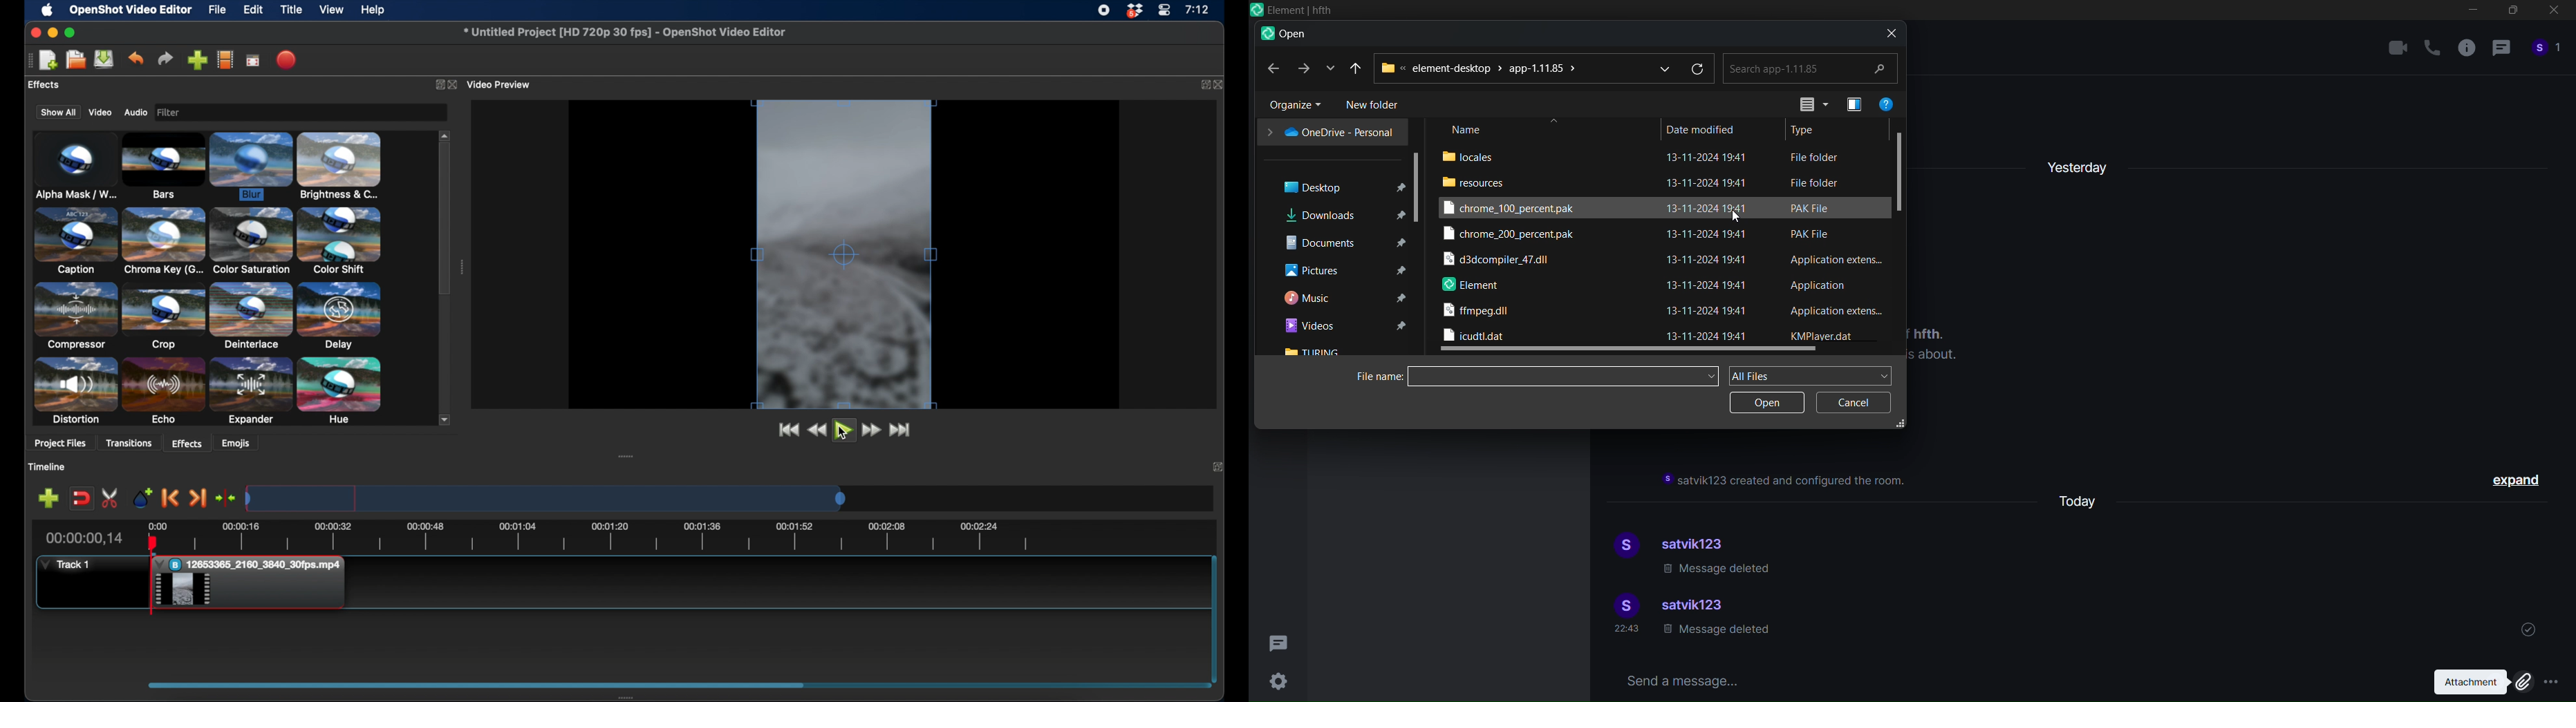  What do you see at coordinates (1419, 186) in the screenshot?
I see `scroll bar` at bounding box center [1419, 186].